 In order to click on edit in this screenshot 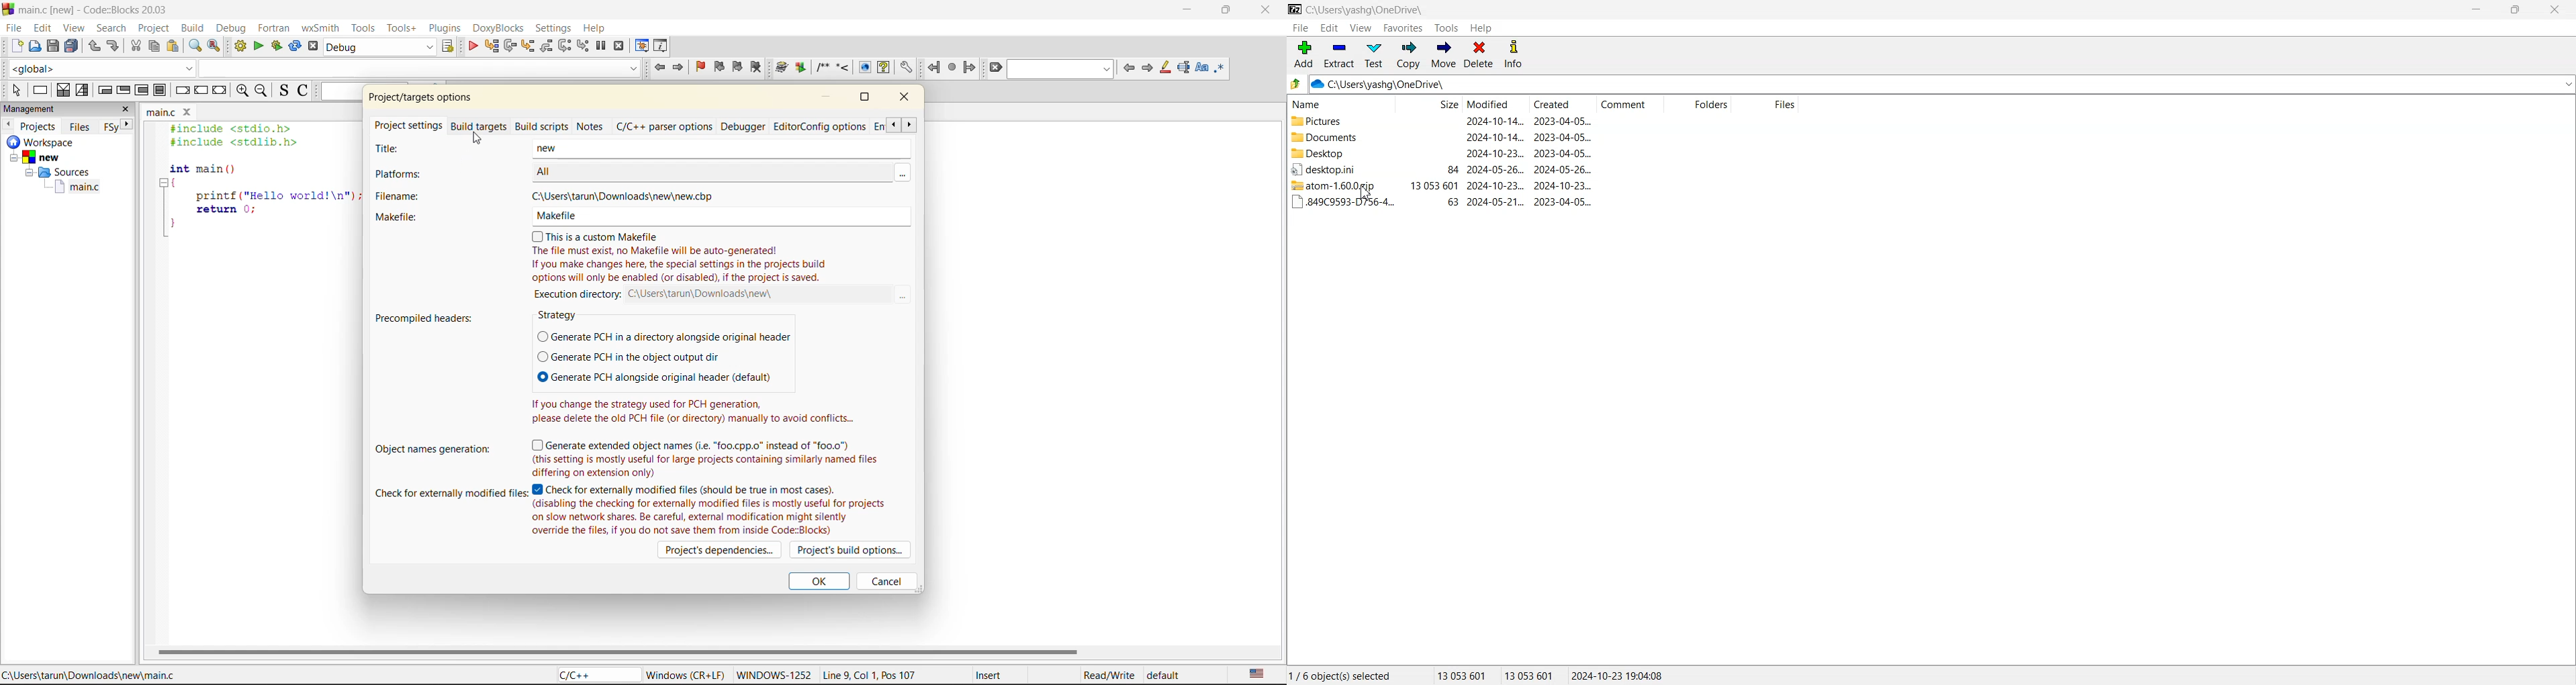, I will do `click(43, 28)`.